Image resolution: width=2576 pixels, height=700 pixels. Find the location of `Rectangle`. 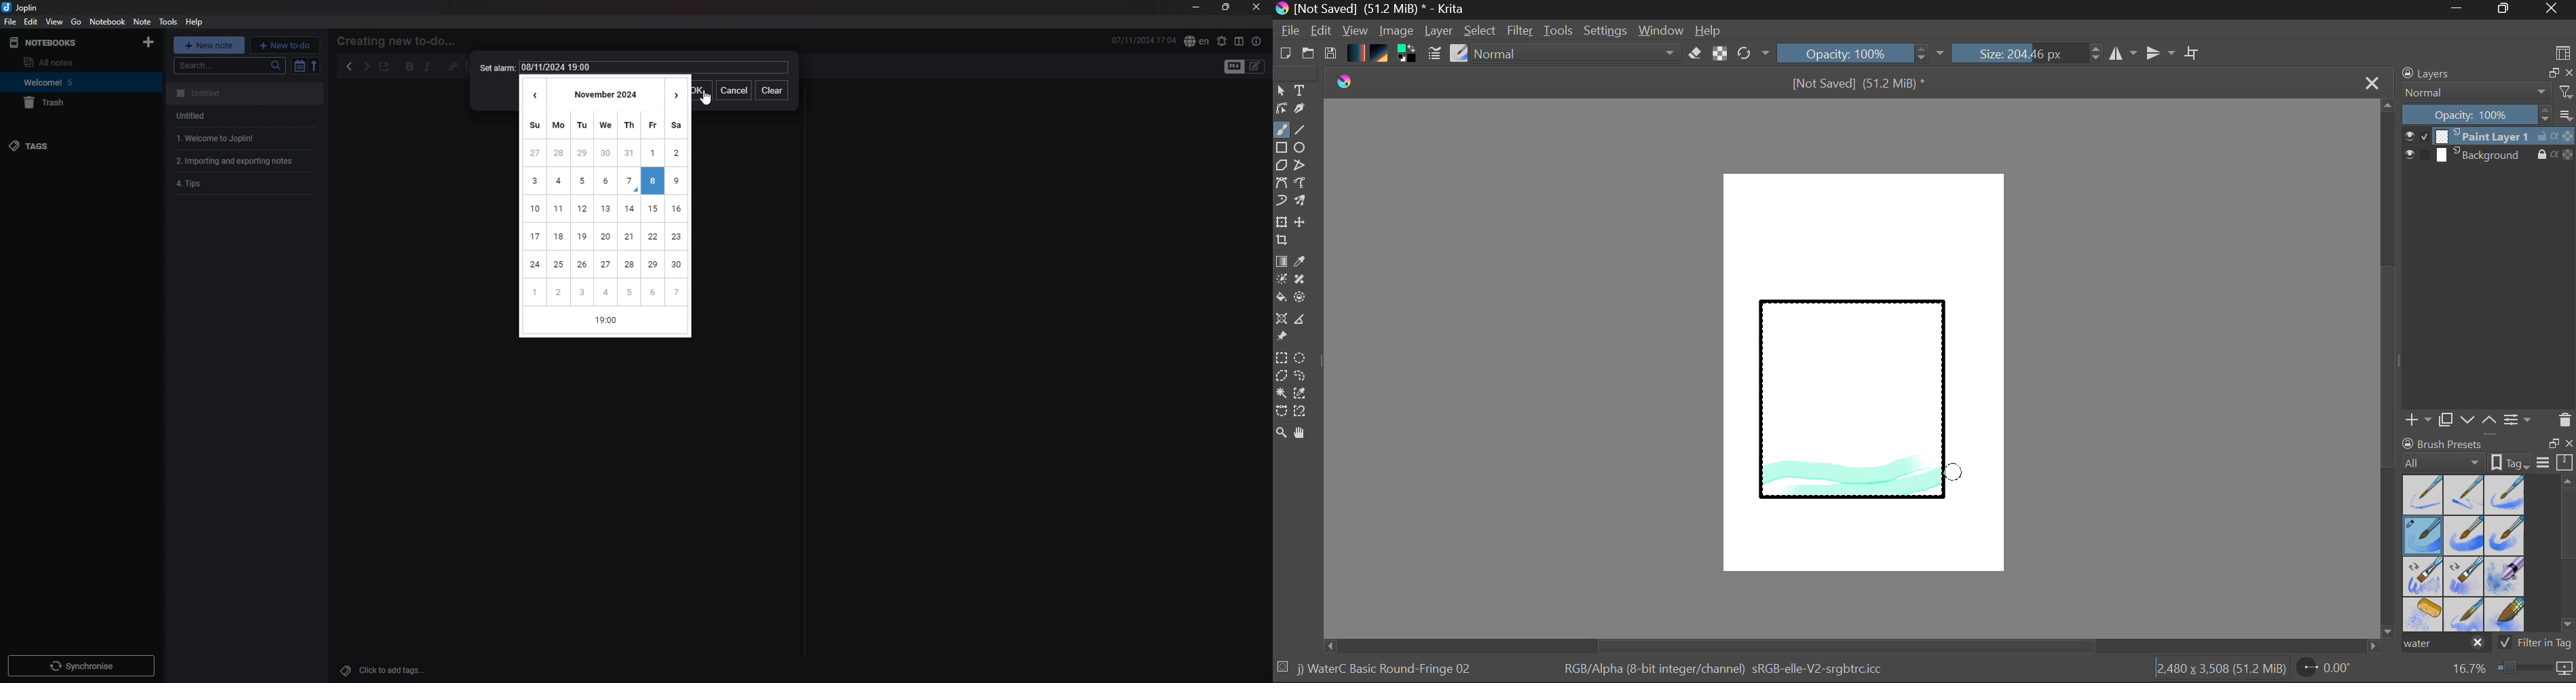

Rectangle is located at coordinates (1282, 149).